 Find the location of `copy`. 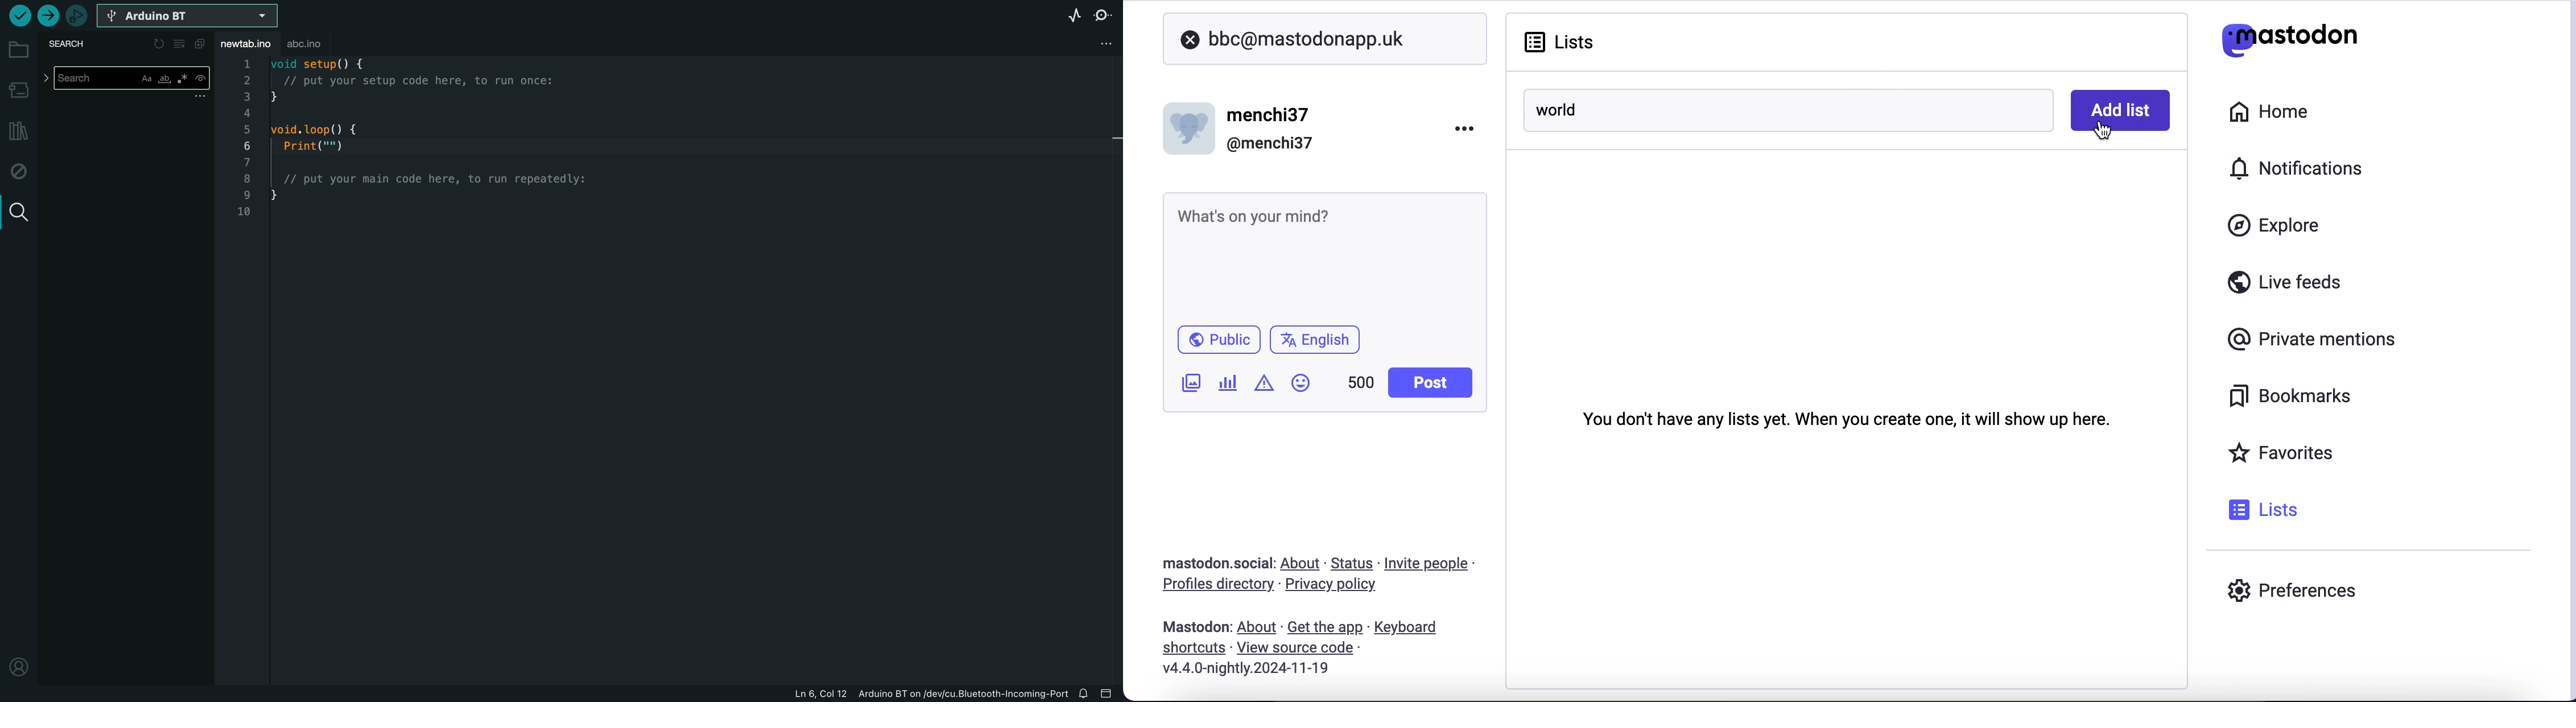

copy is located at coordinates (201, 44).